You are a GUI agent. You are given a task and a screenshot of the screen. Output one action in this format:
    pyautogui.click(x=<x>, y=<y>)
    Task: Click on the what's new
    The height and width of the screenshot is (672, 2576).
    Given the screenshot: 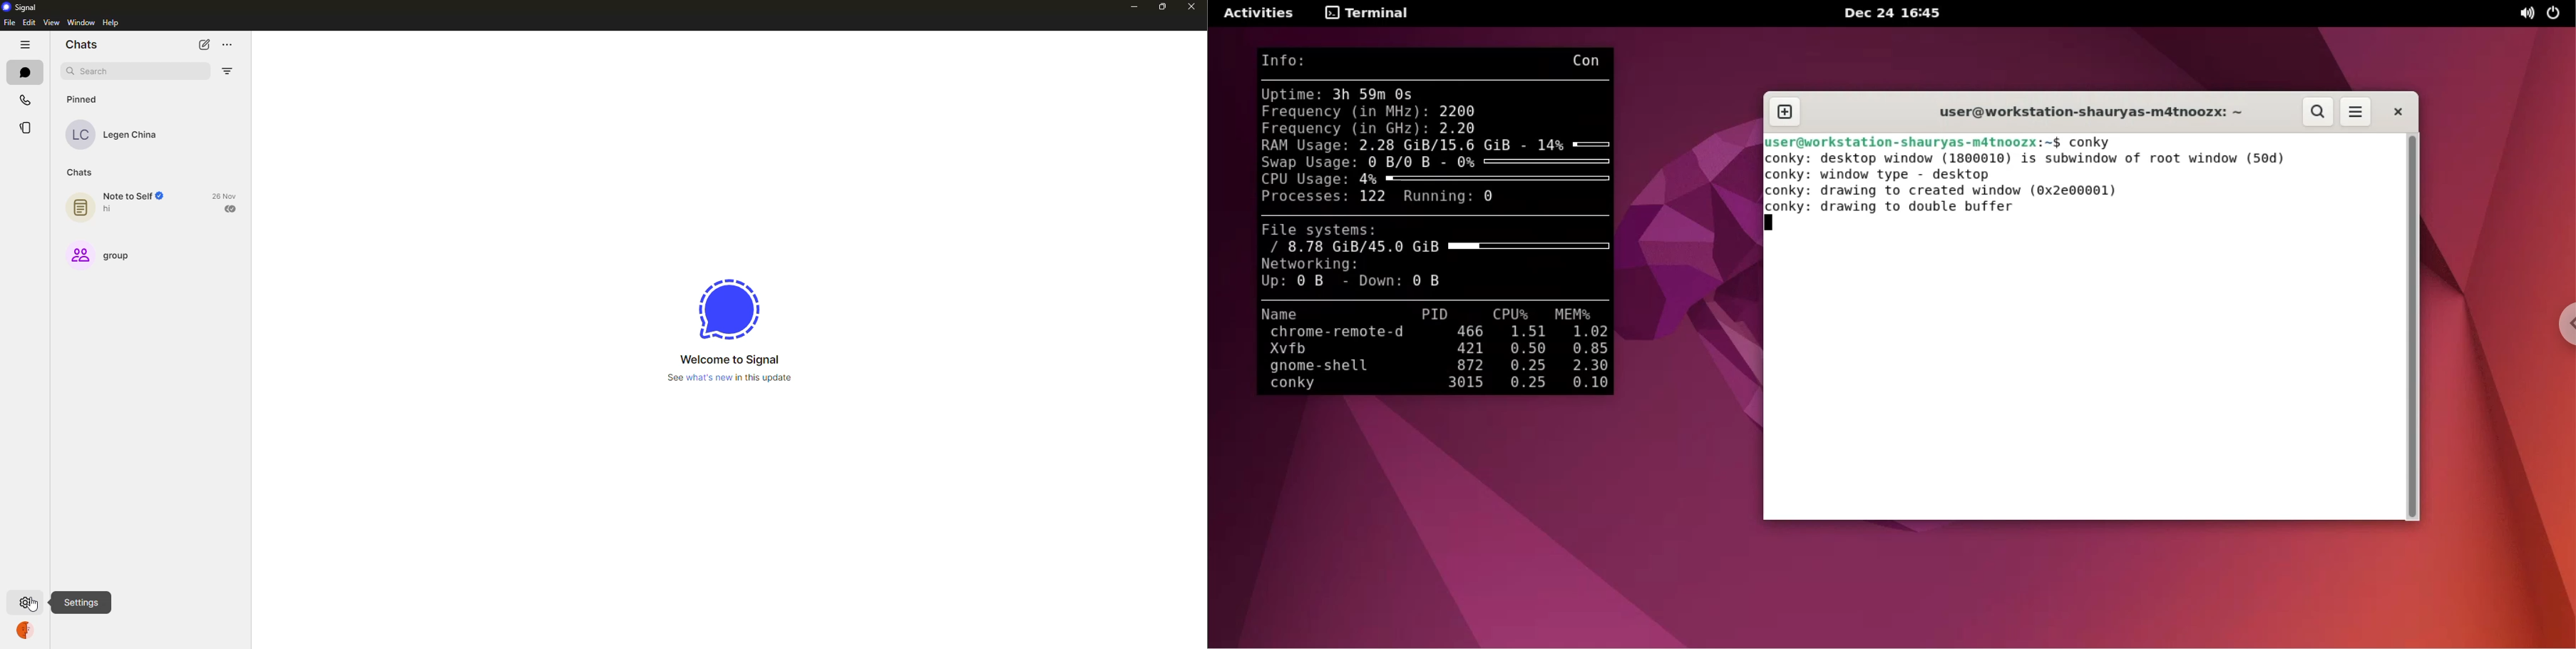 What is the action you would take?
    pyautogui.click(x=729, y=379)
    